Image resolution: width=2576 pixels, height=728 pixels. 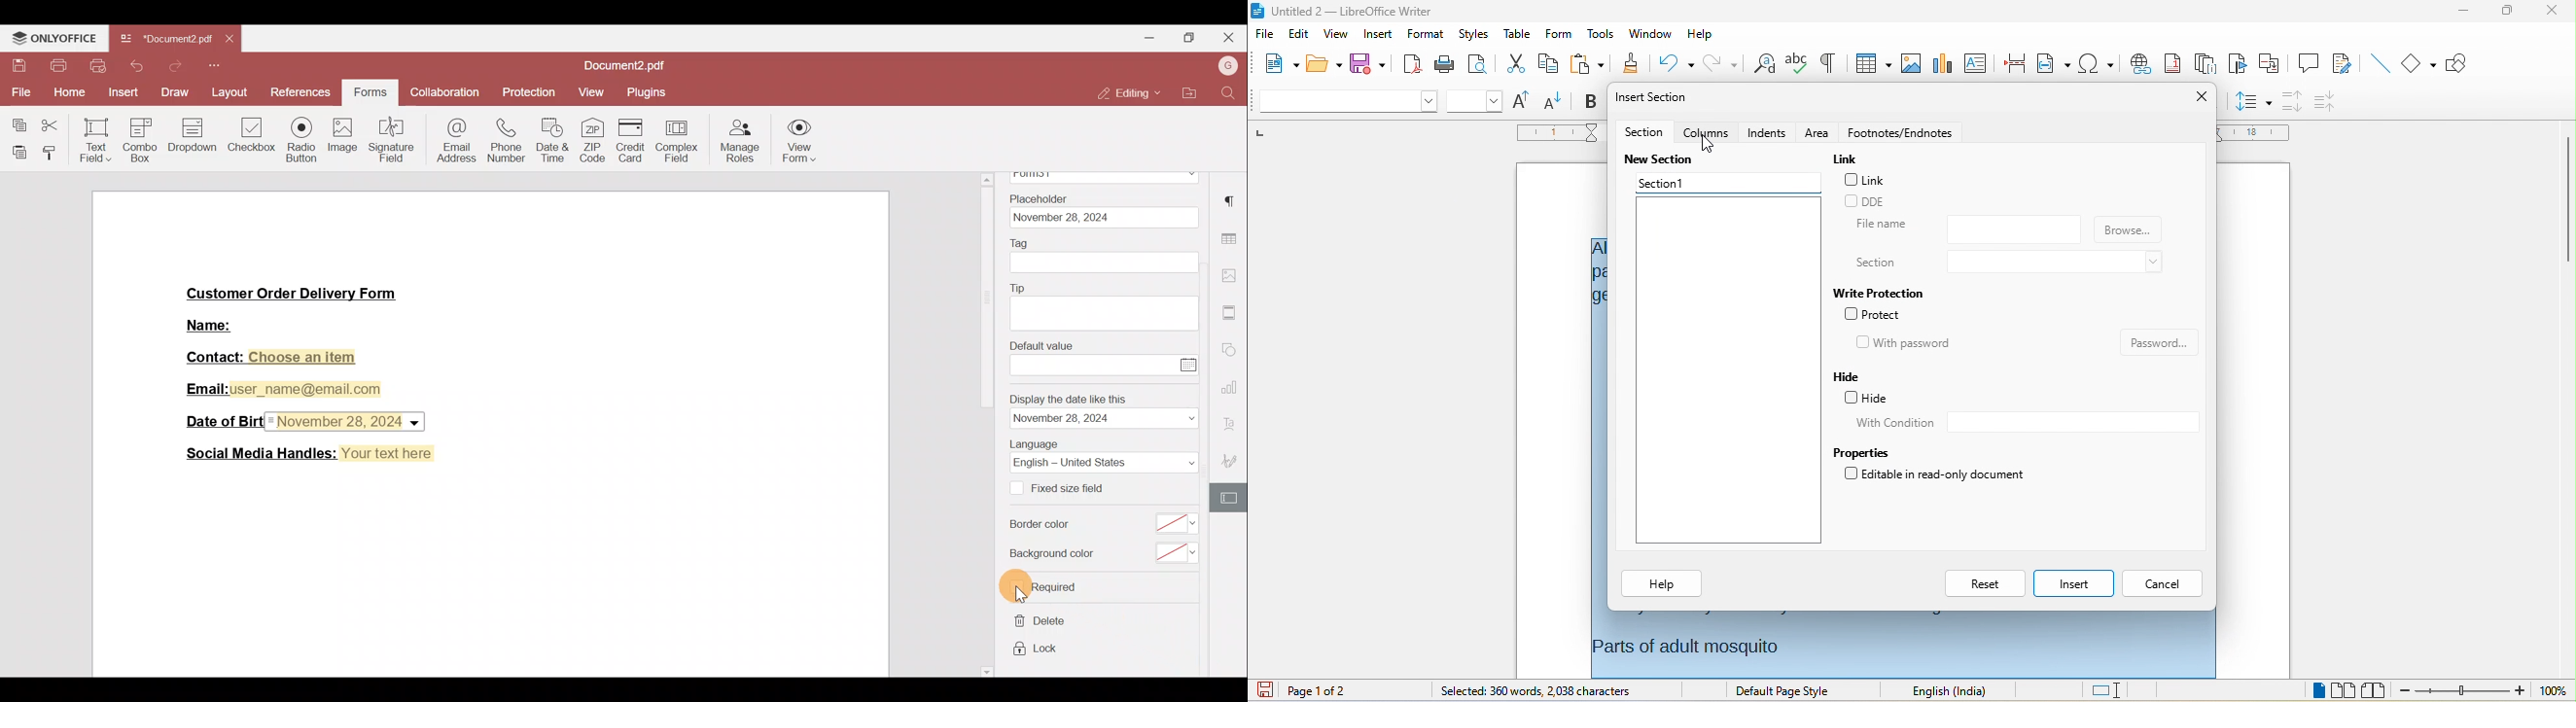 I want to click on Copy, so click(x=16, y=122).